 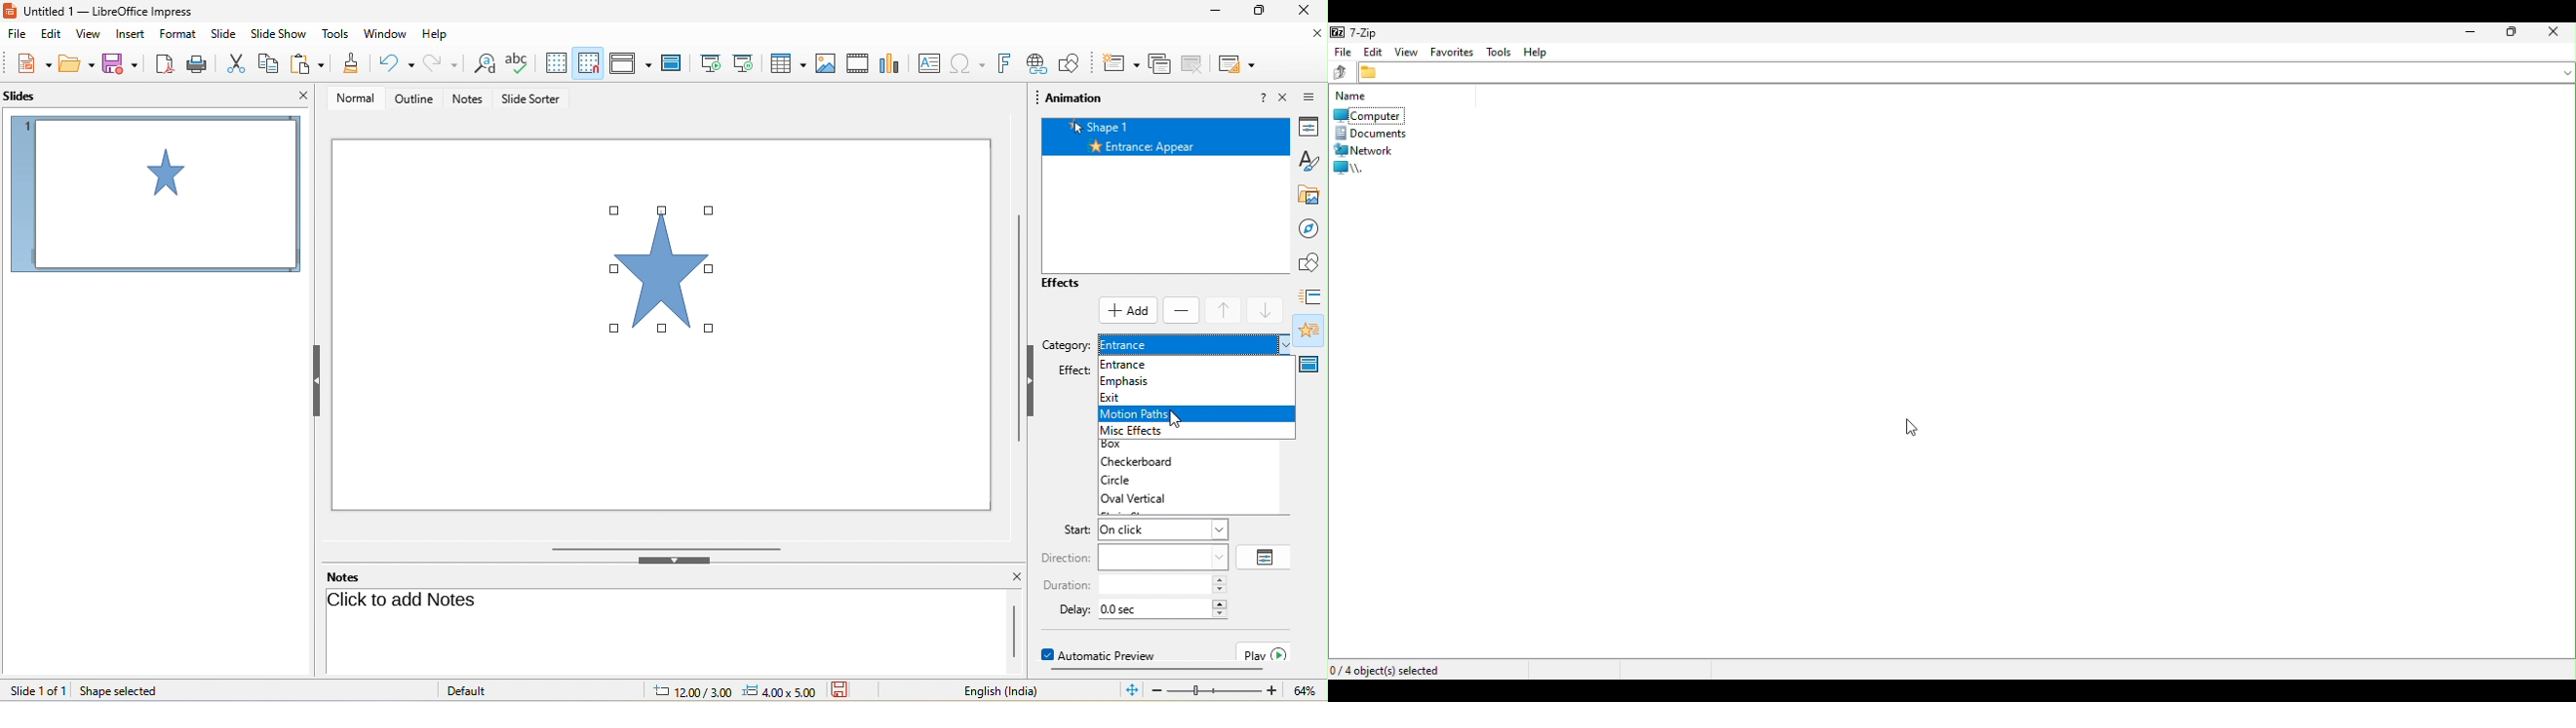 What do you see at coordinates (1263, 96) in the screenshot?
I see `help` at bounding box center [1263, 96].